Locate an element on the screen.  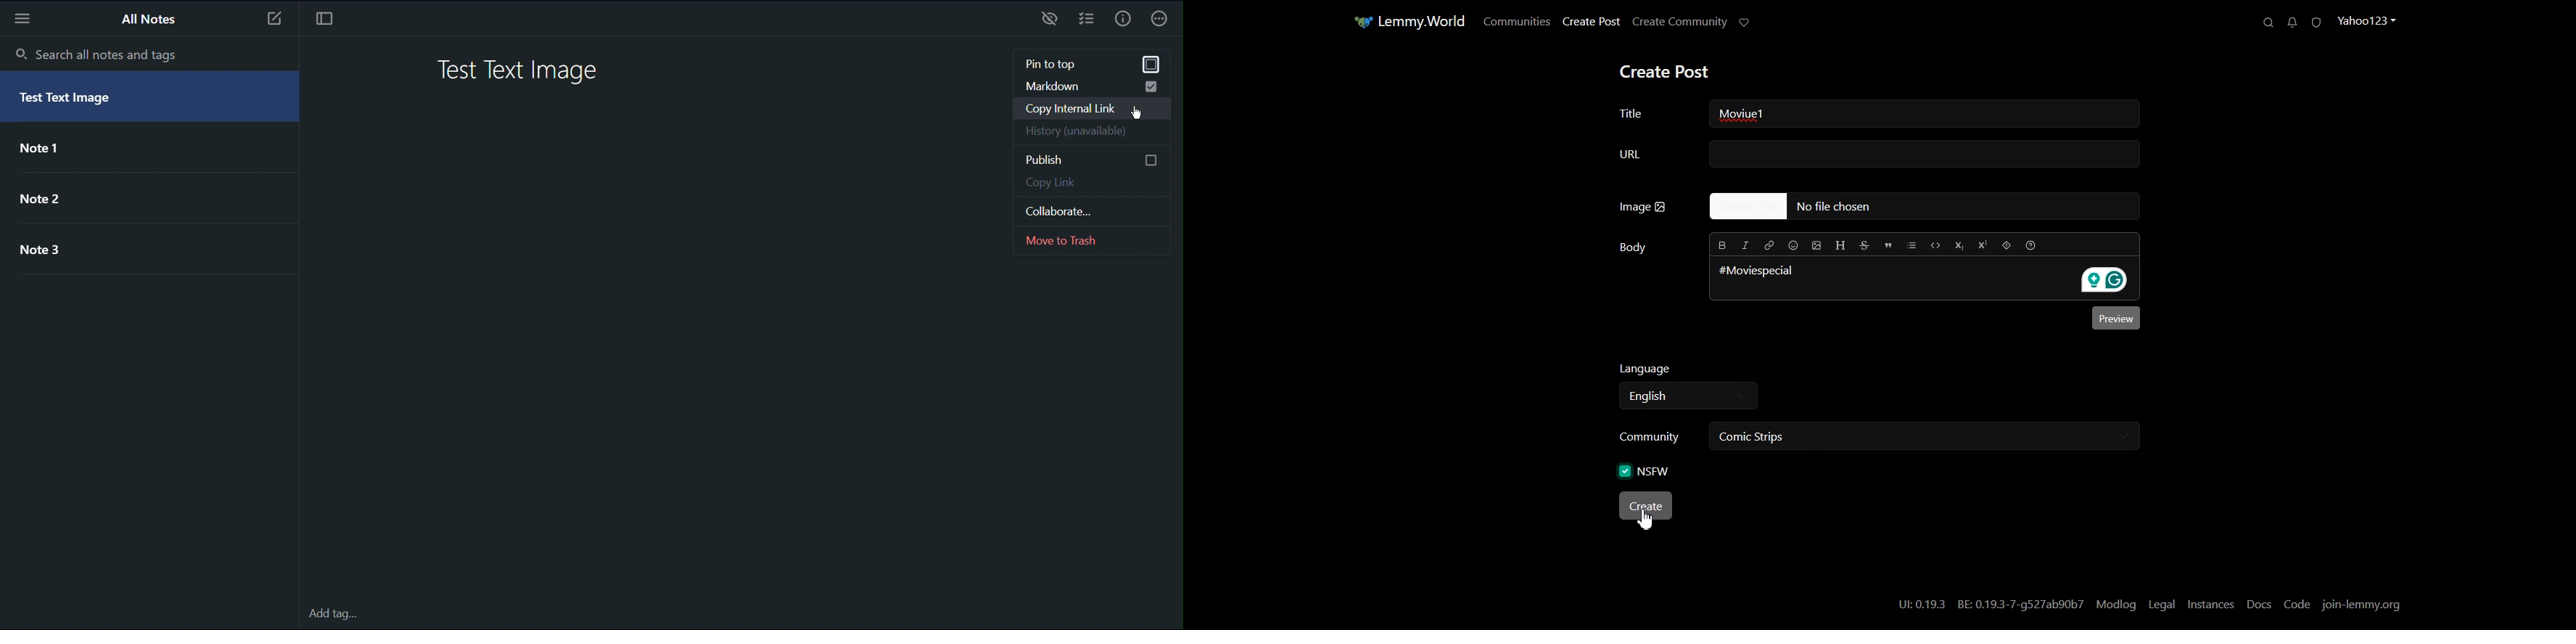
Create Post is located at coordinates (1667, 70).